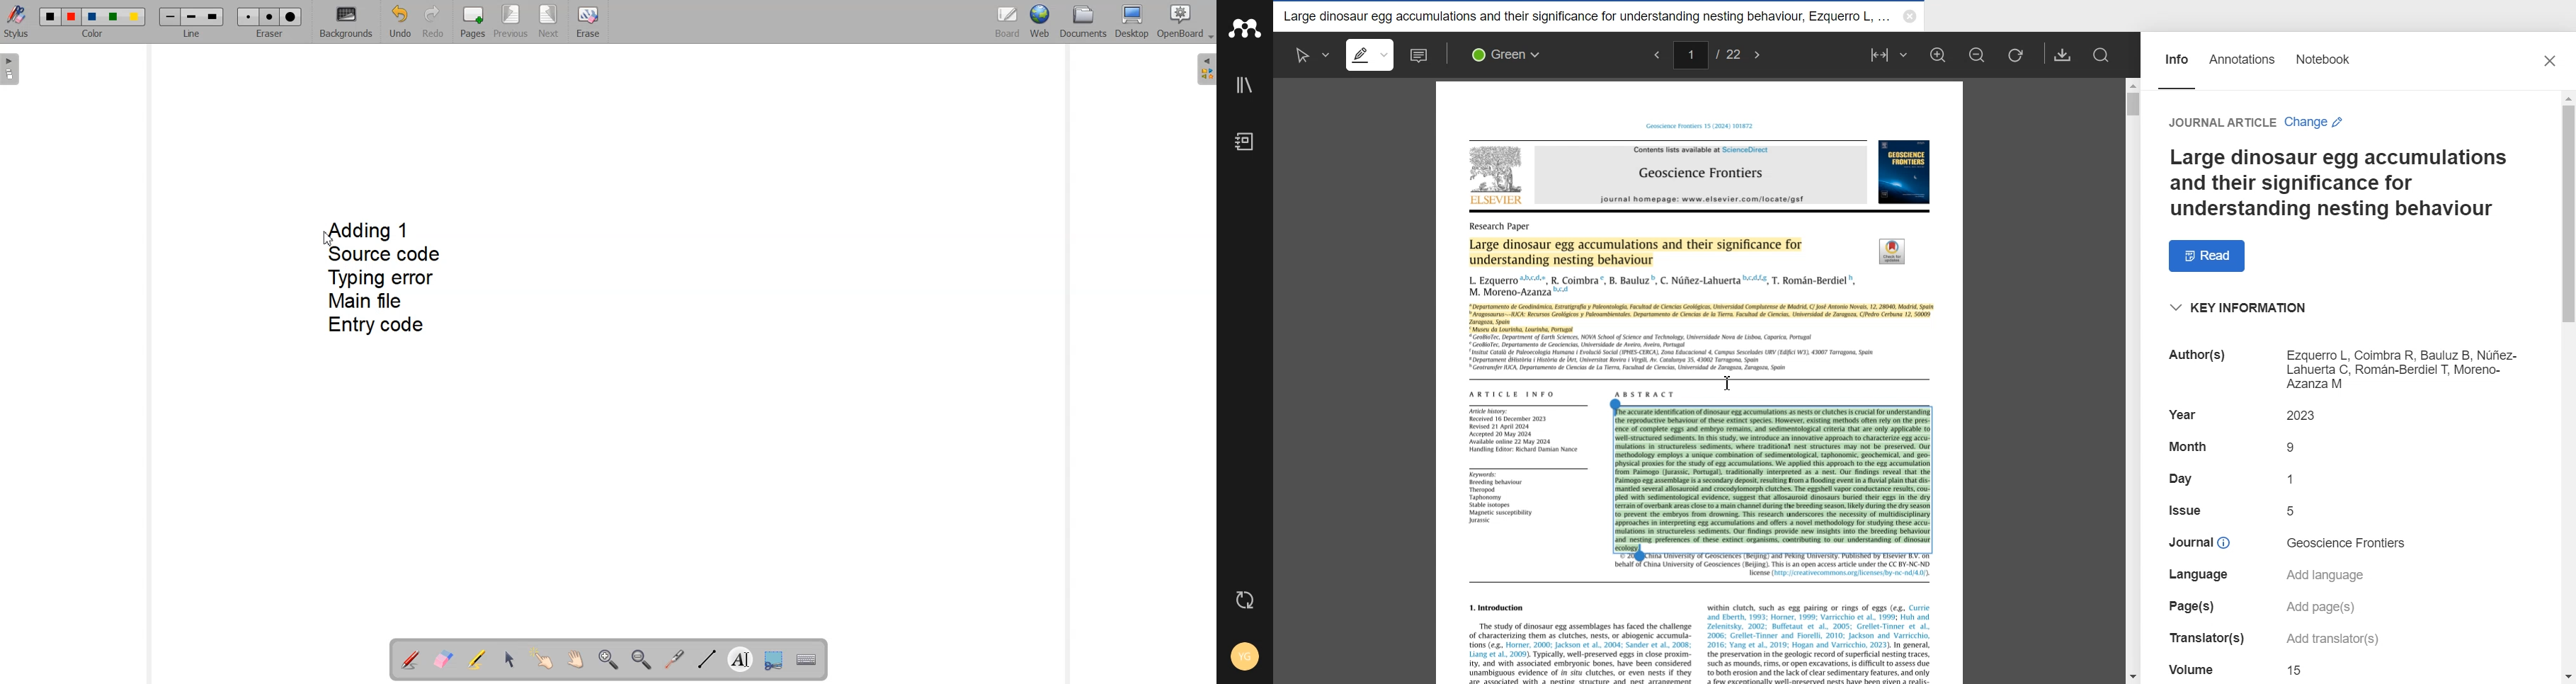  I want to click on Filetext, so click(2193, 668).